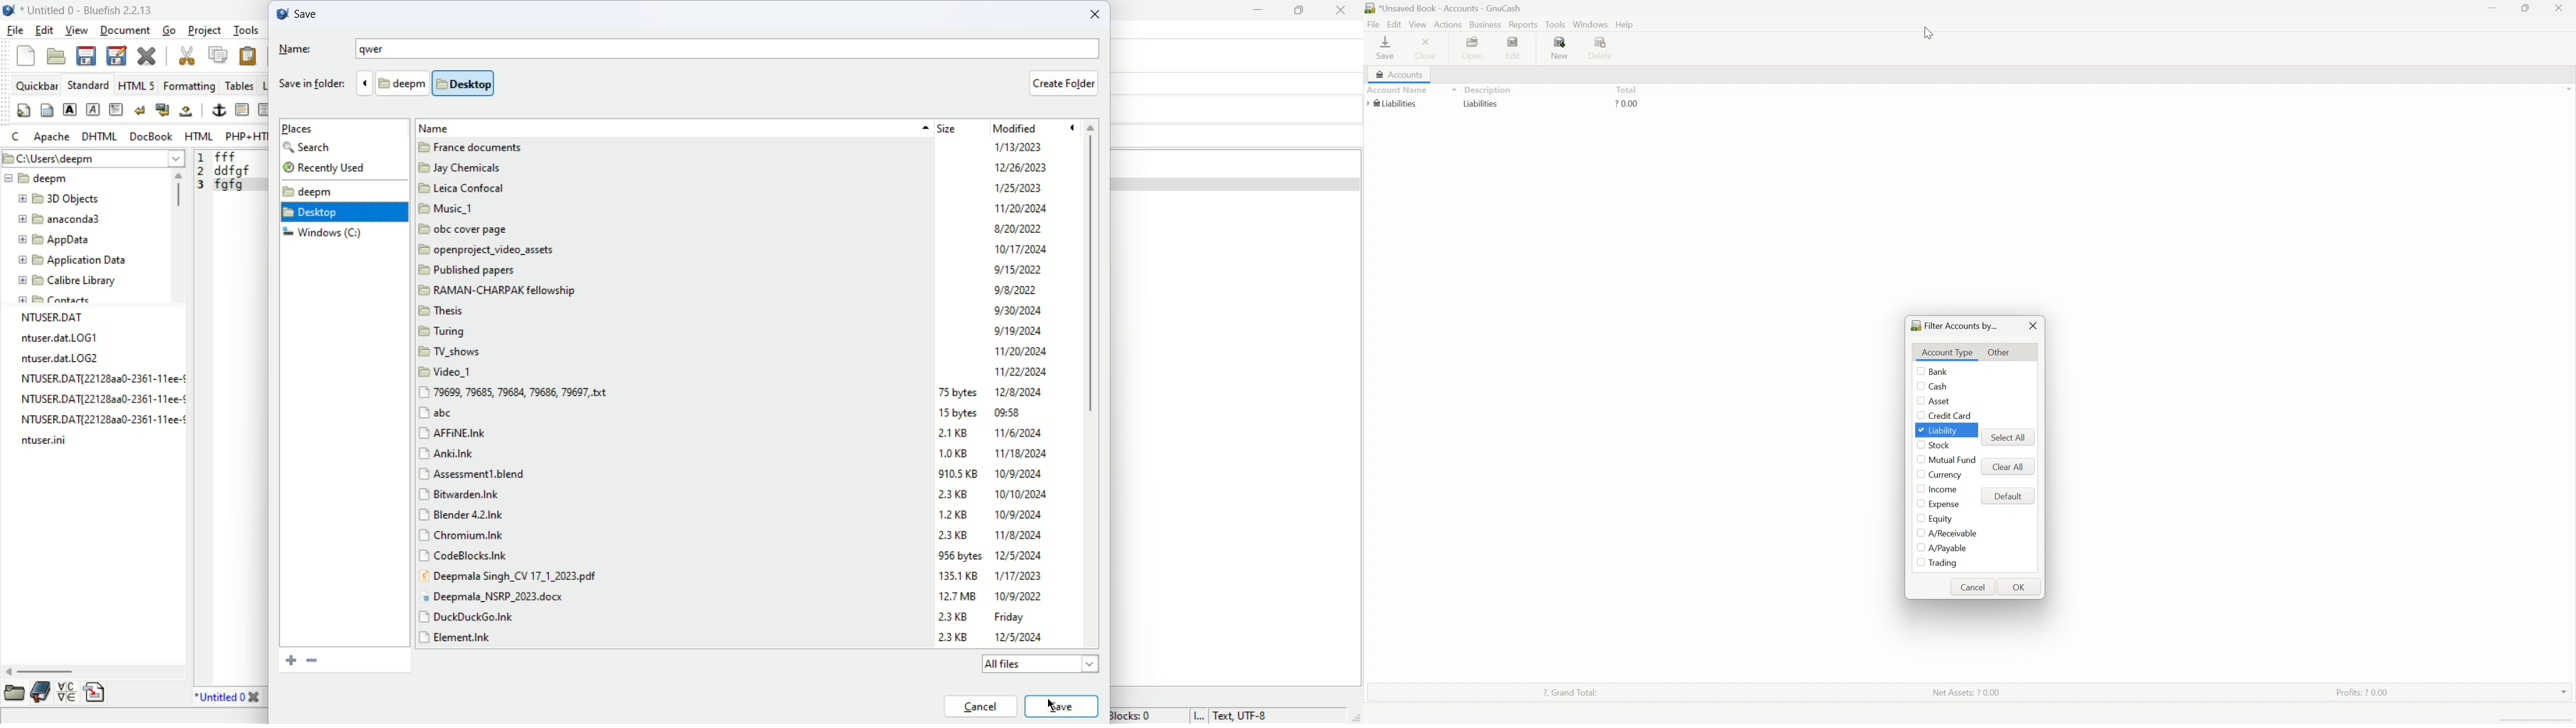  Describe the element at coordinates (96, 378) in the screenshot. I see `file name` at that location.